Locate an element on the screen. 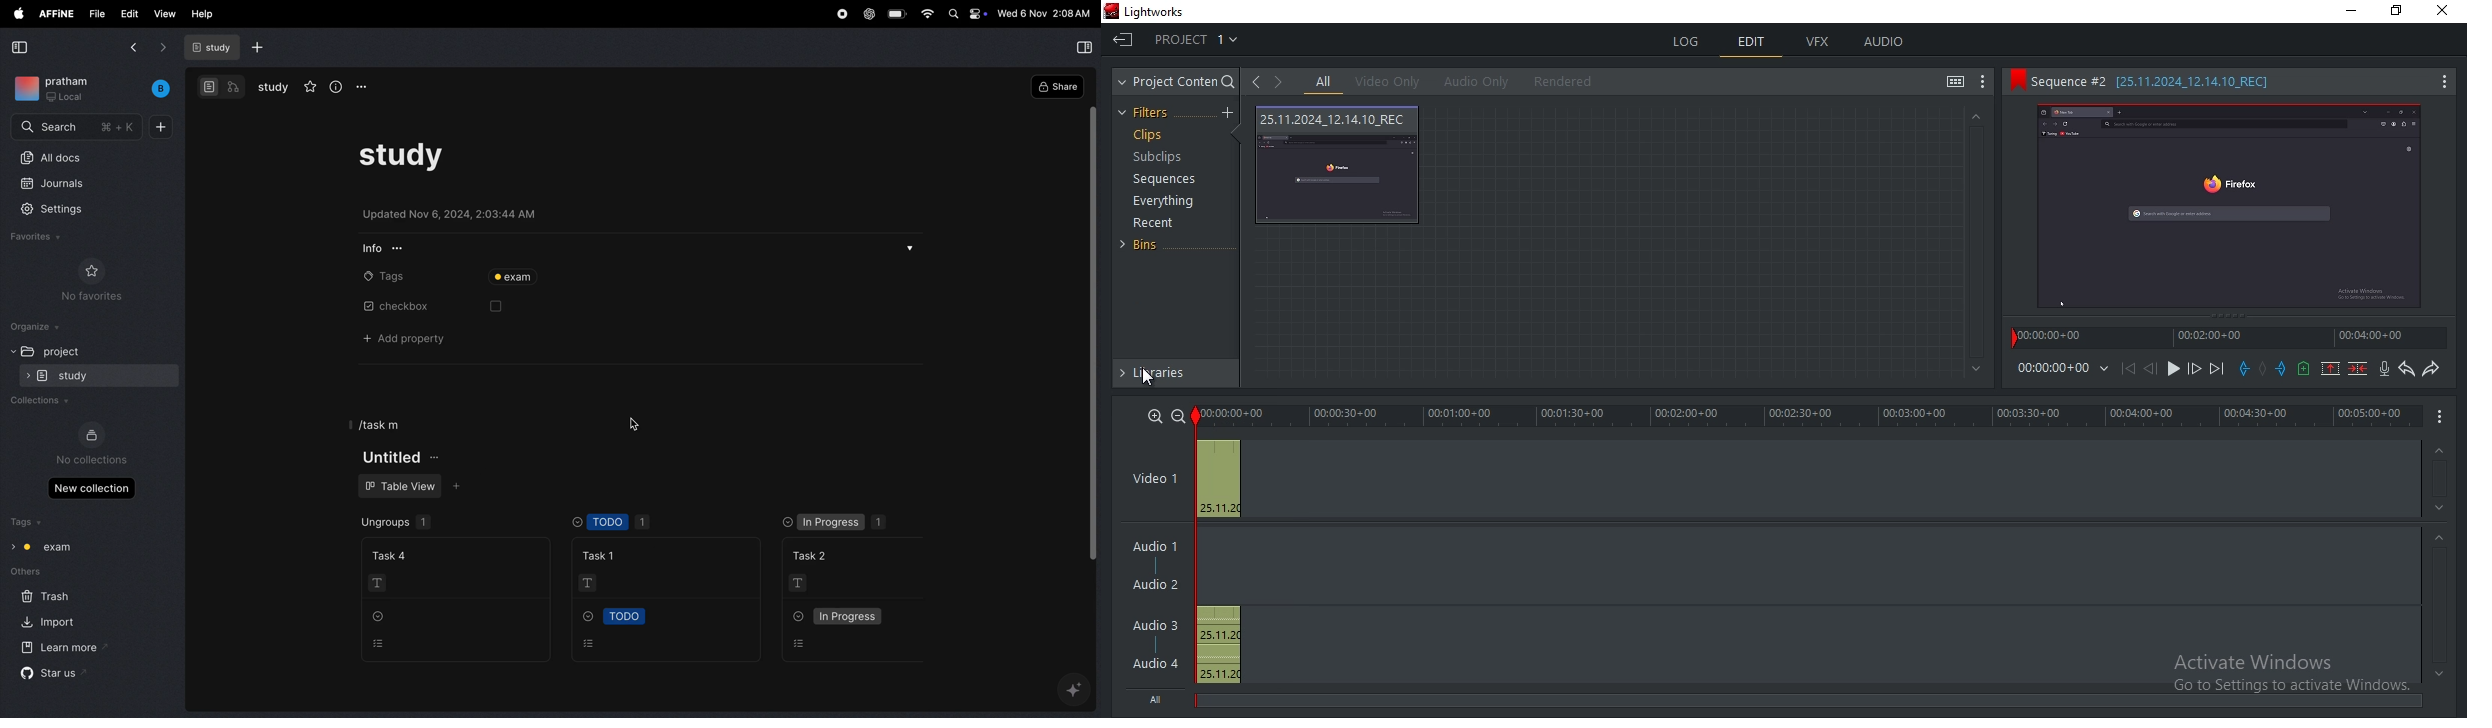  search is located at coordinates (77, 128).